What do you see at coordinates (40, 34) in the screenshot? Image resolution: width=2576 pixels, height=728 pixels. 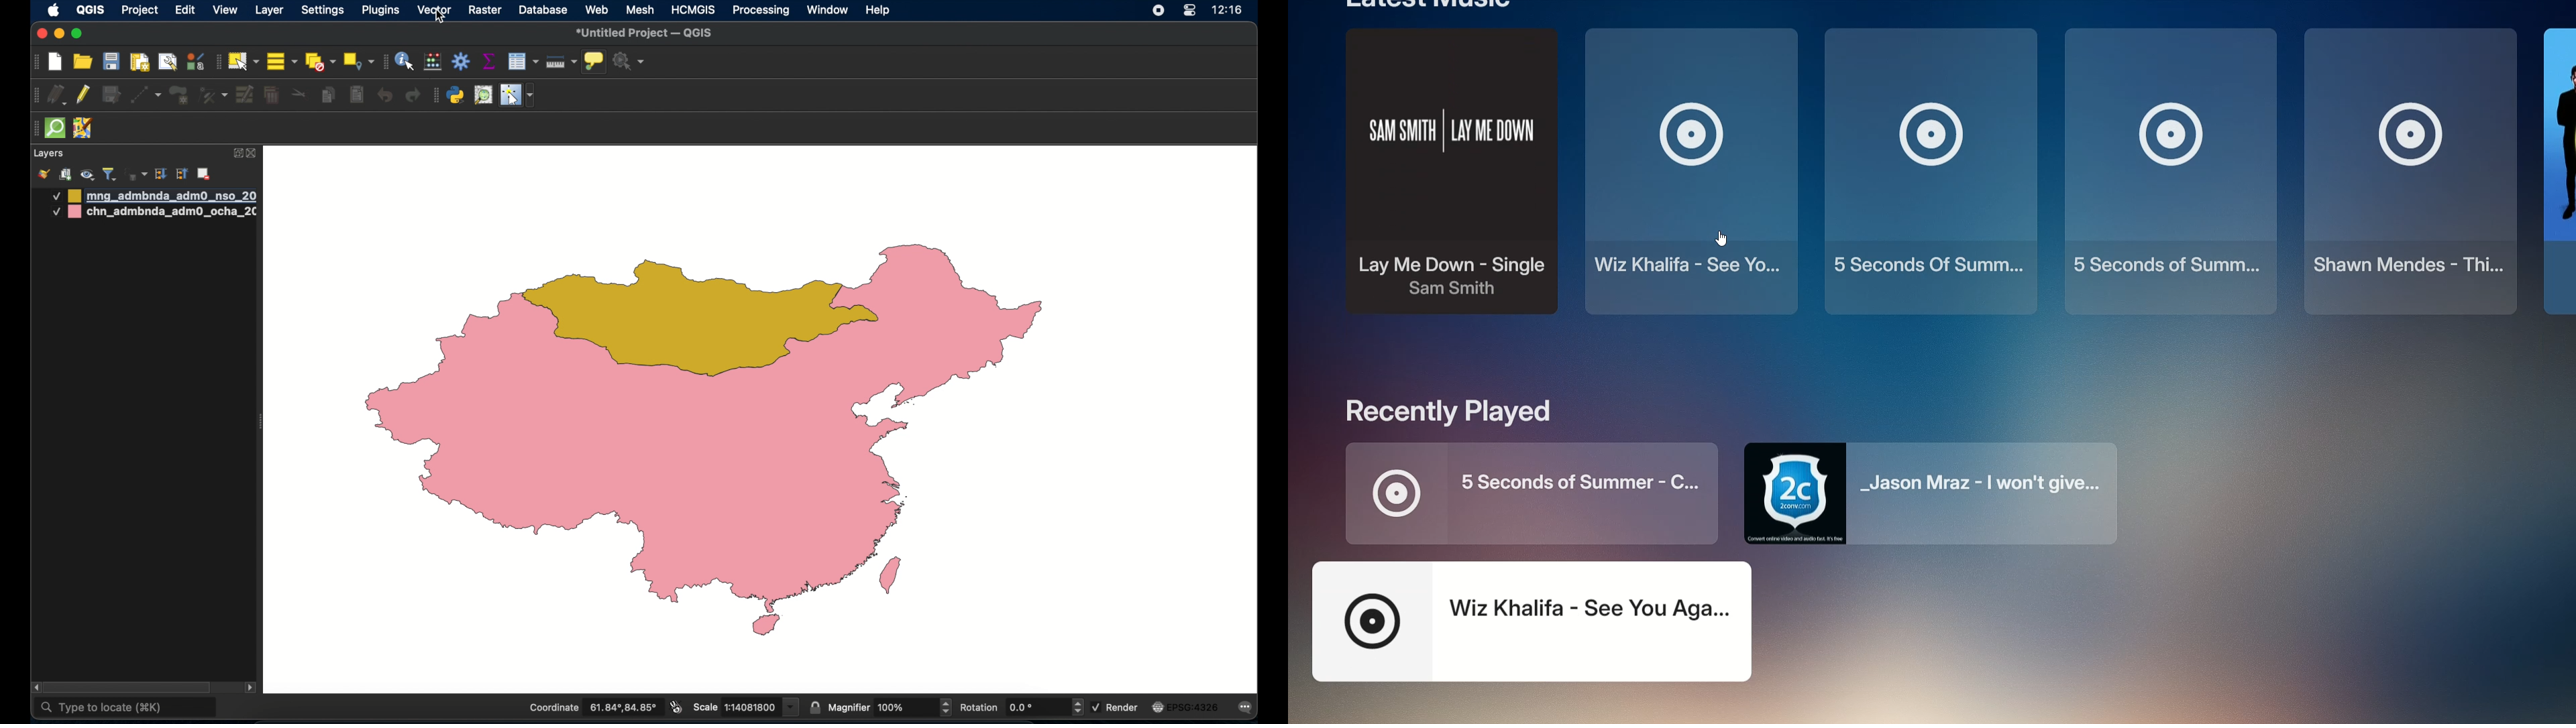 I see `close` at bounding box center [40, 34].